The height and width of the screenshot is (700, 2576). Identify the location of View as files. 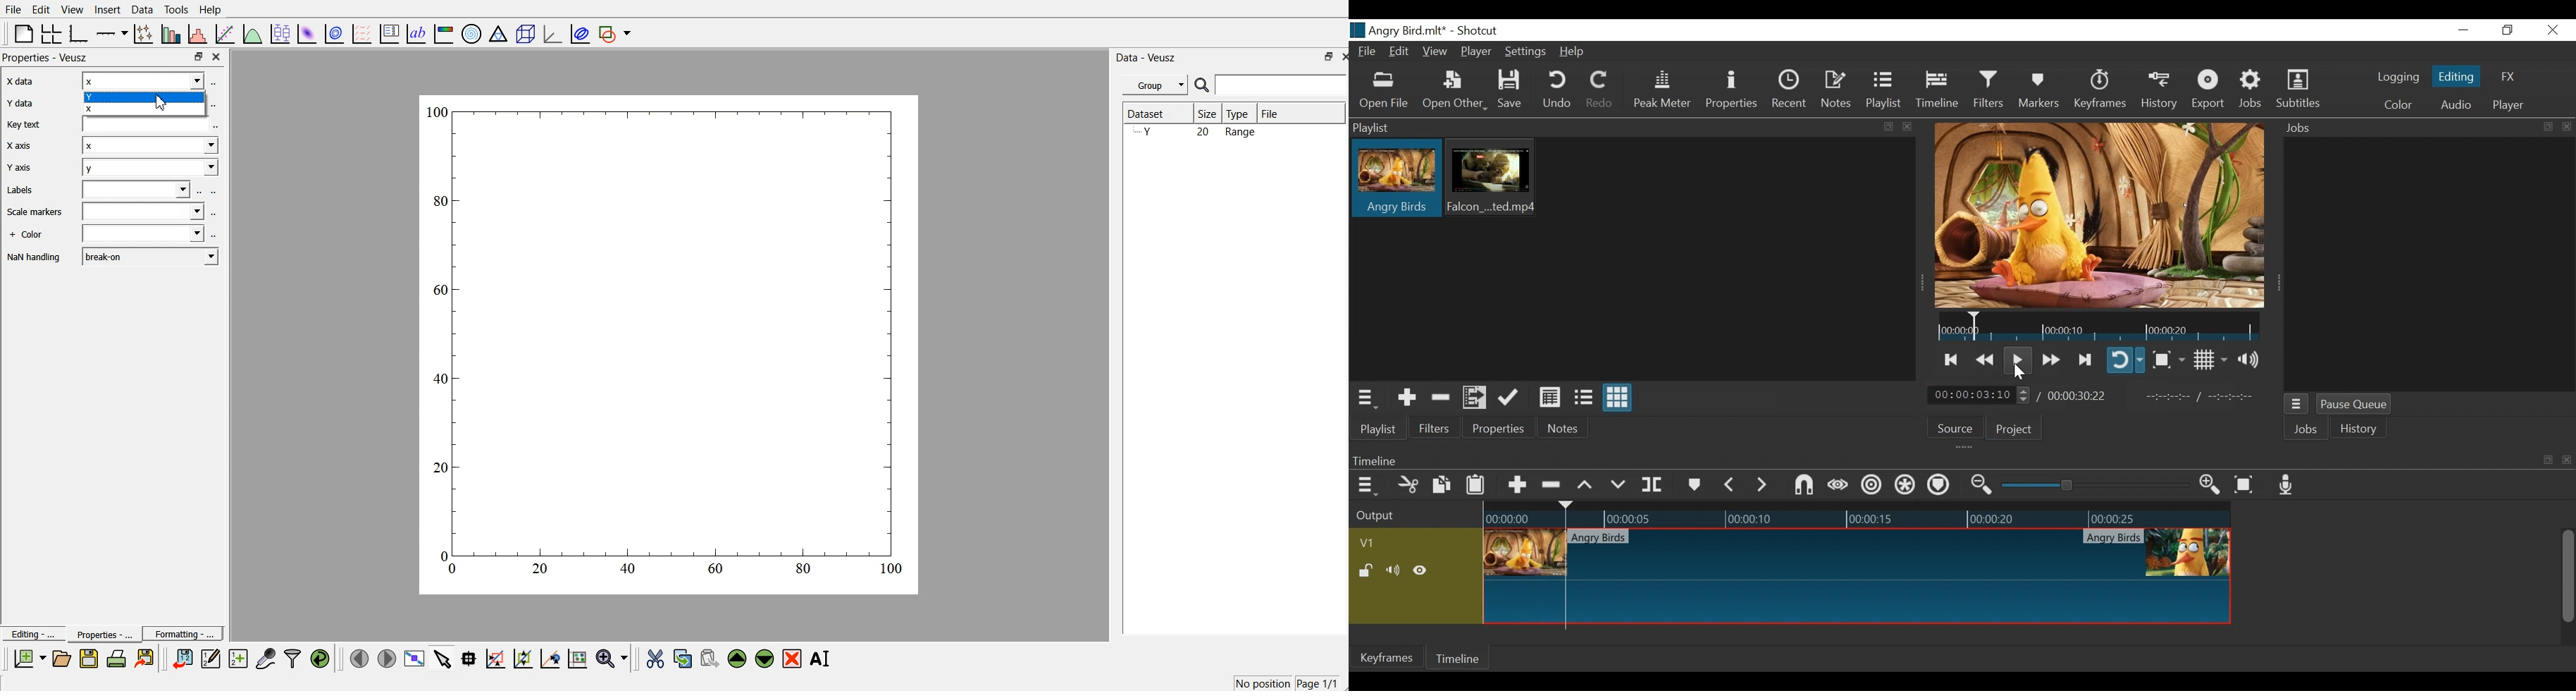
(1582, 396).